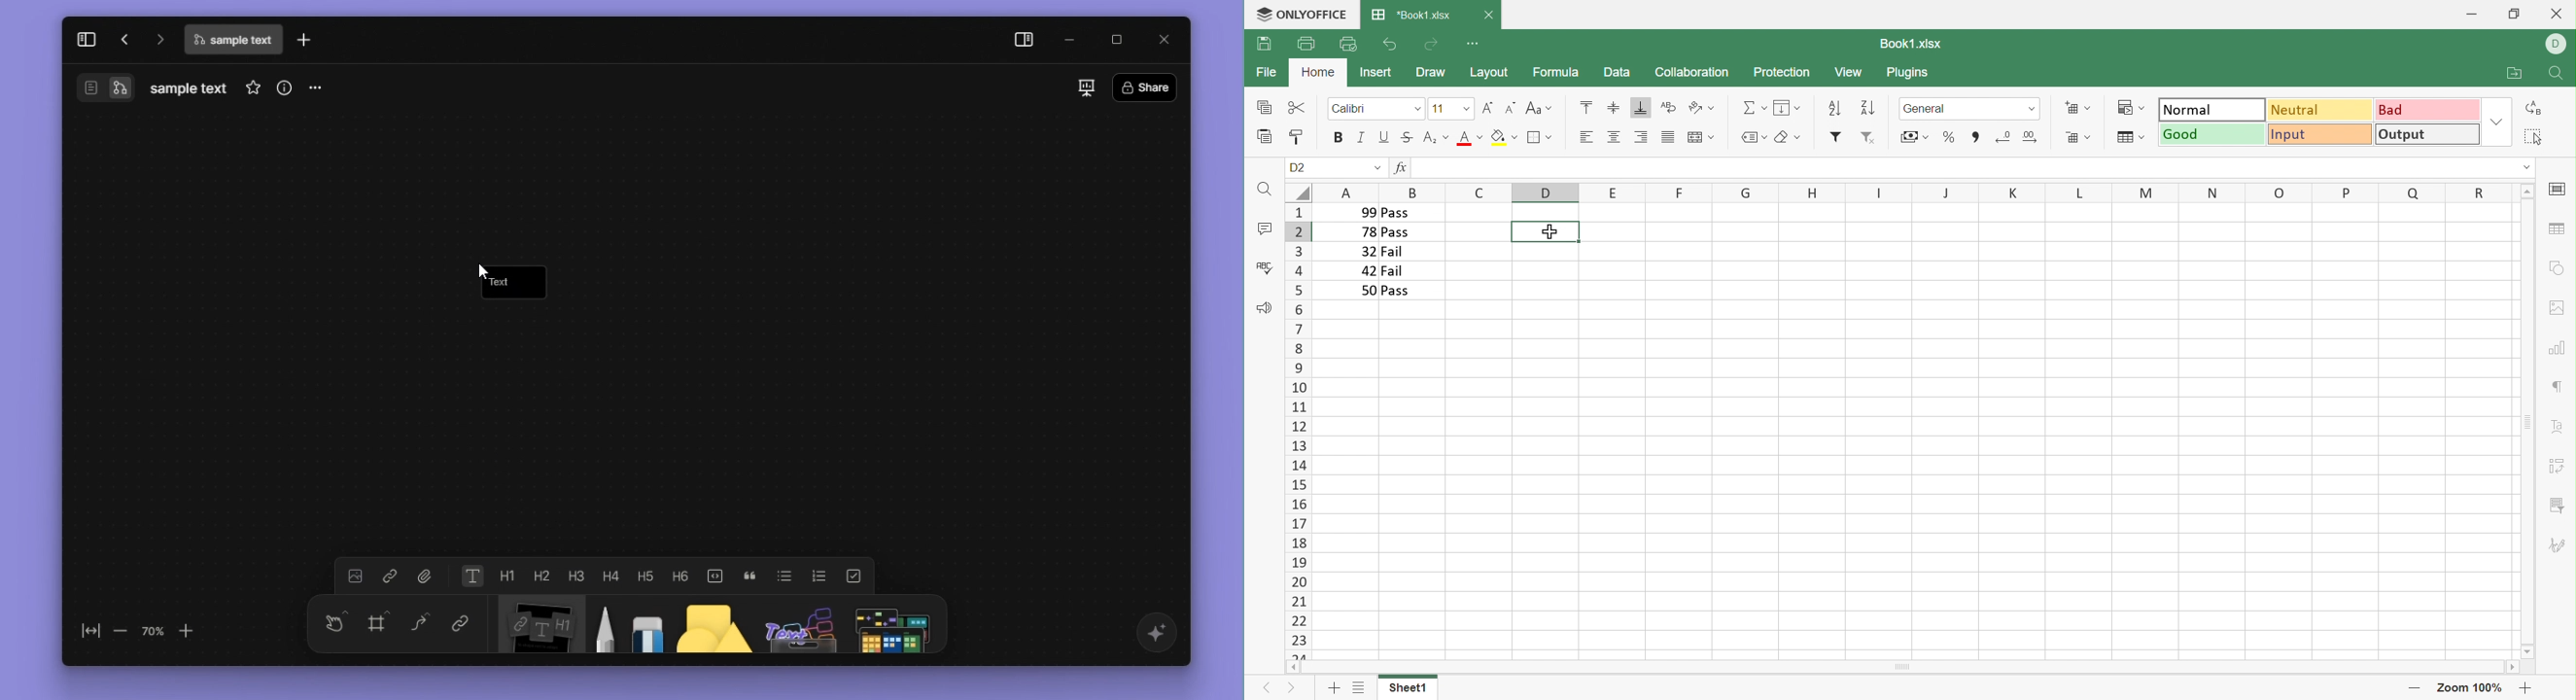 The image size is (2576, 700). I want to click on Restore down, so click(2514, 13).